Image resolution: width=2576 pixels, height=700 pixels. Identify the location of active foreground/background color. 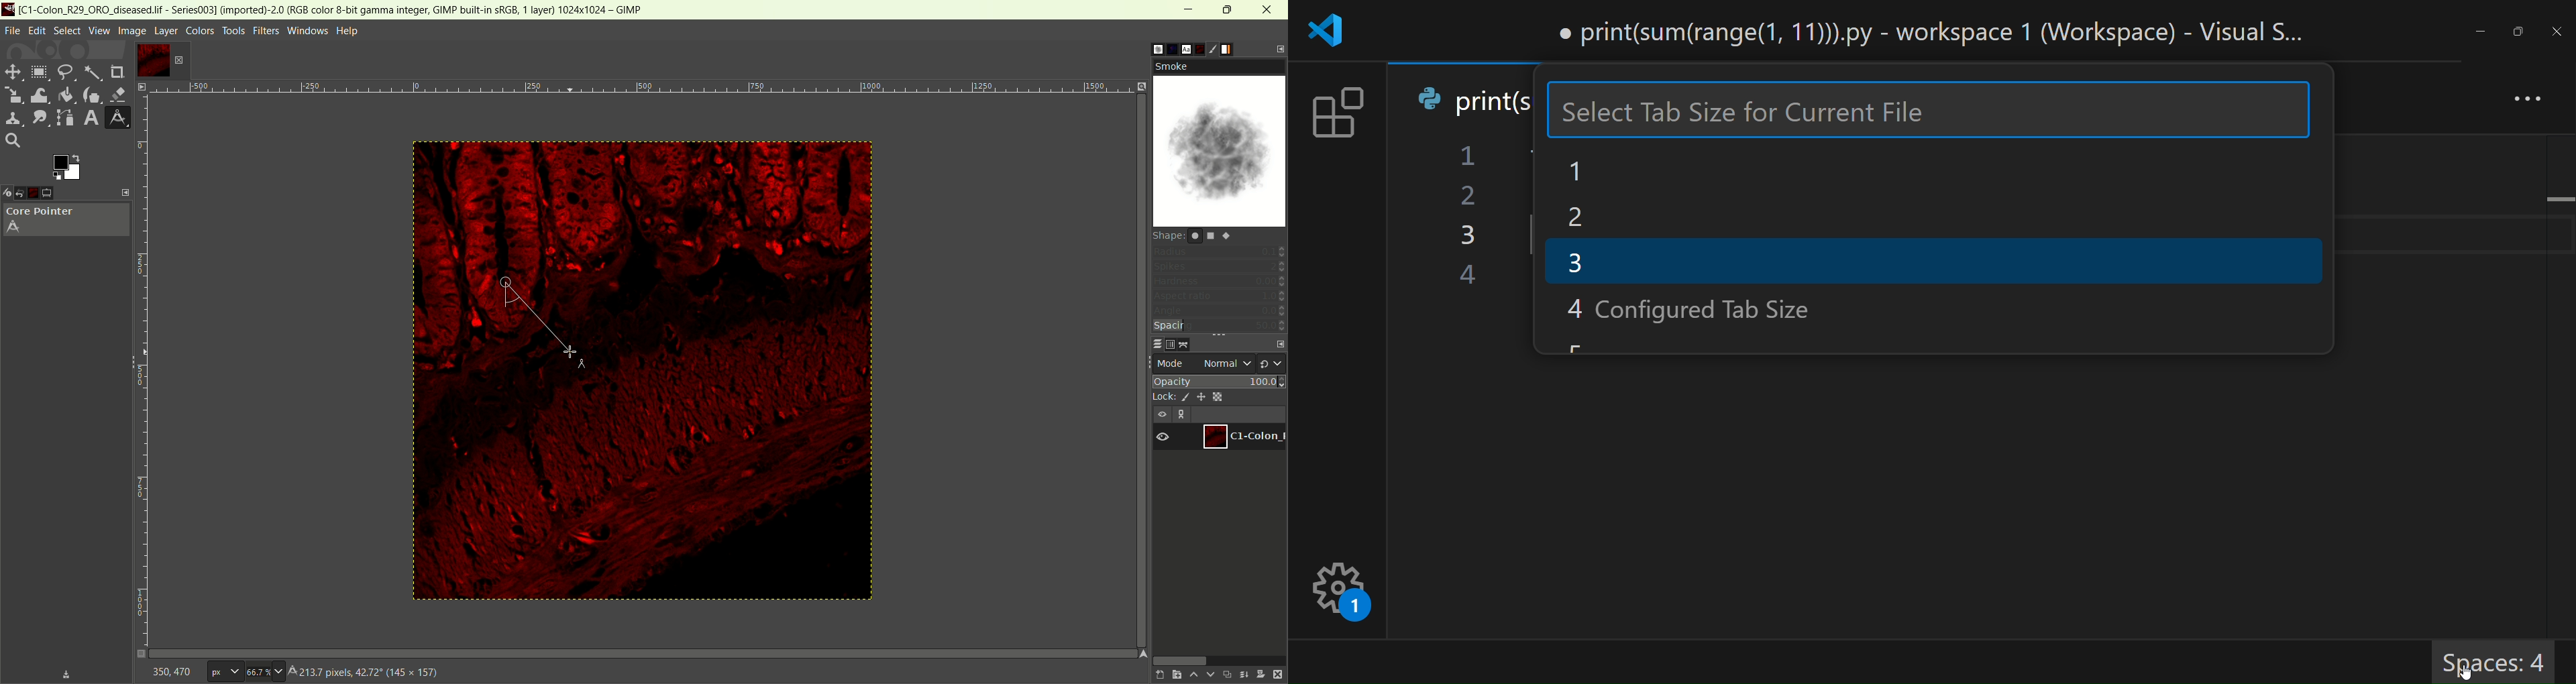
(64, 167).